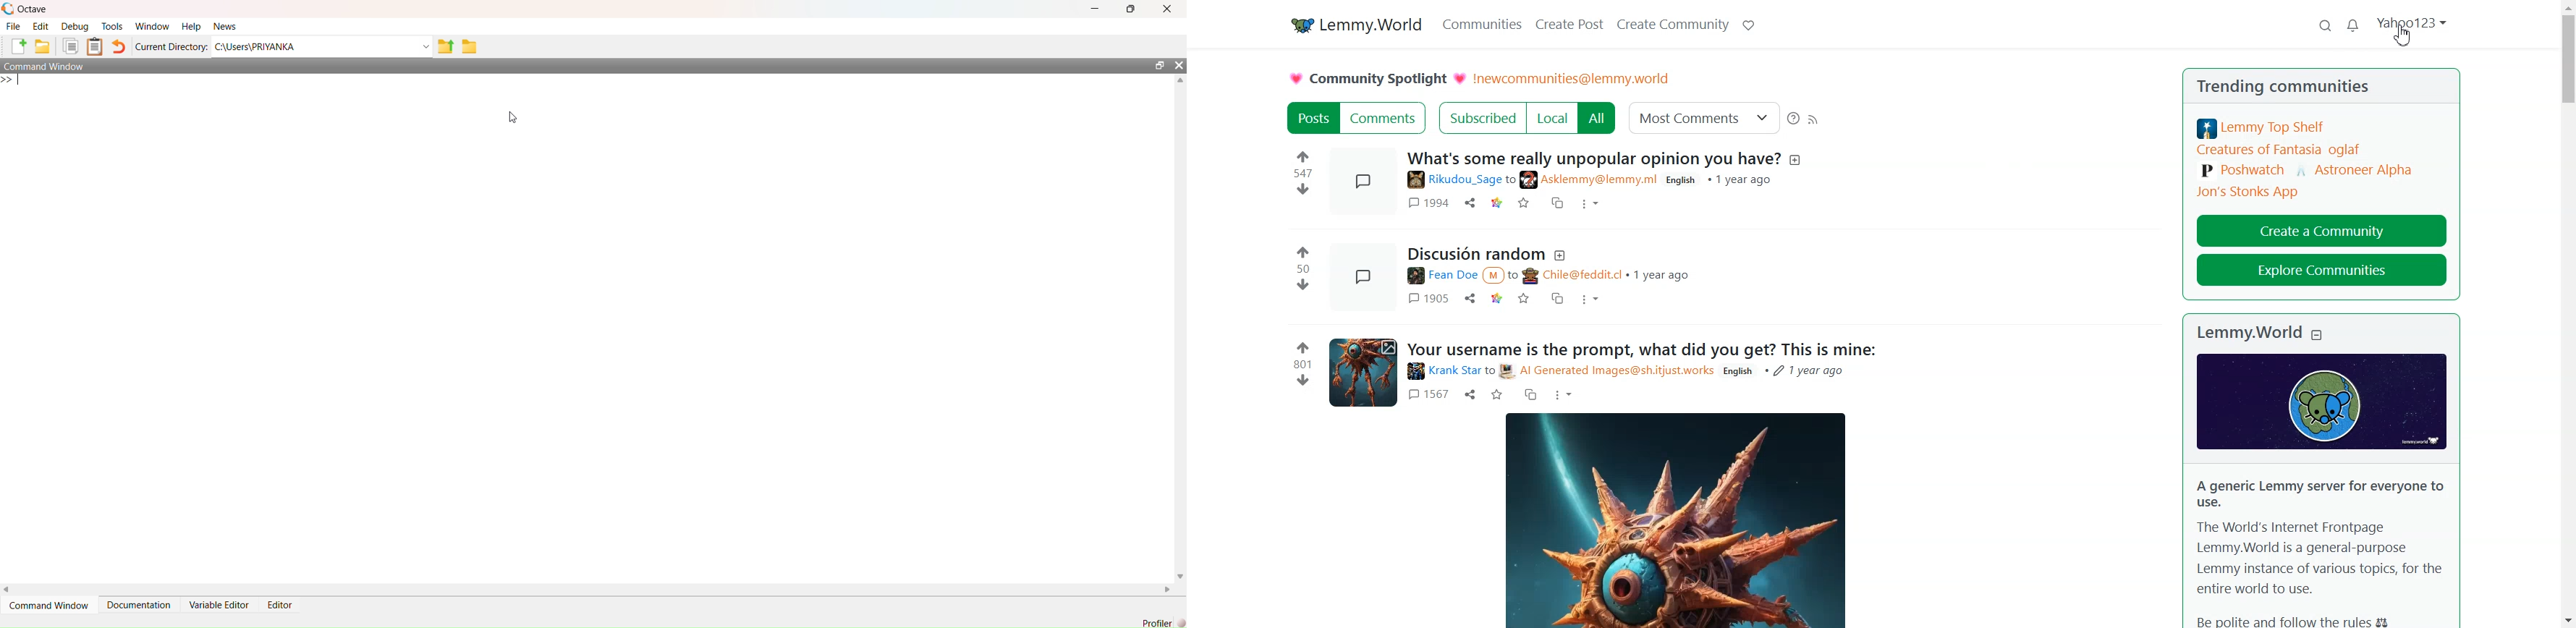  What do you see at coordinates (1512, 179) in the screenshot?
I see `to` at bounding box center [1512, 179].